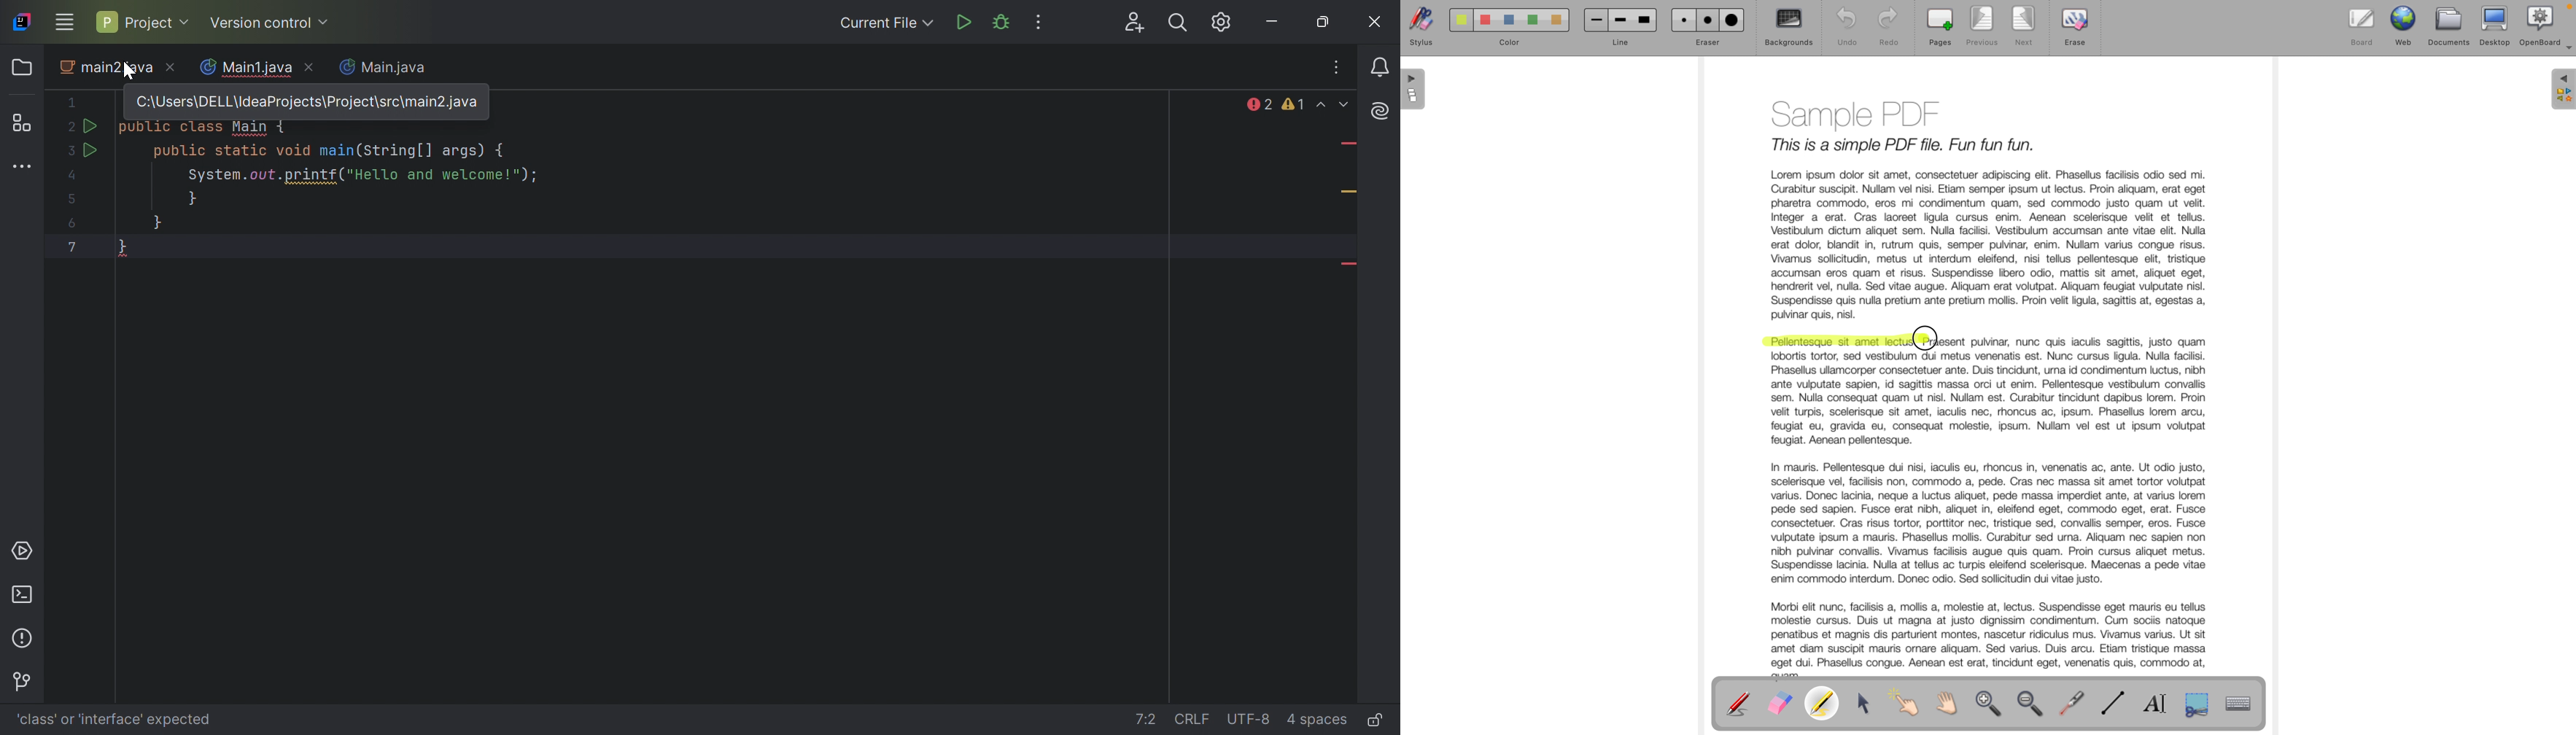 The image size is (2576, 756). Describe the element at coordinates (2248, 704) in the screenshot. I see `display virtual keyboard` at that location.